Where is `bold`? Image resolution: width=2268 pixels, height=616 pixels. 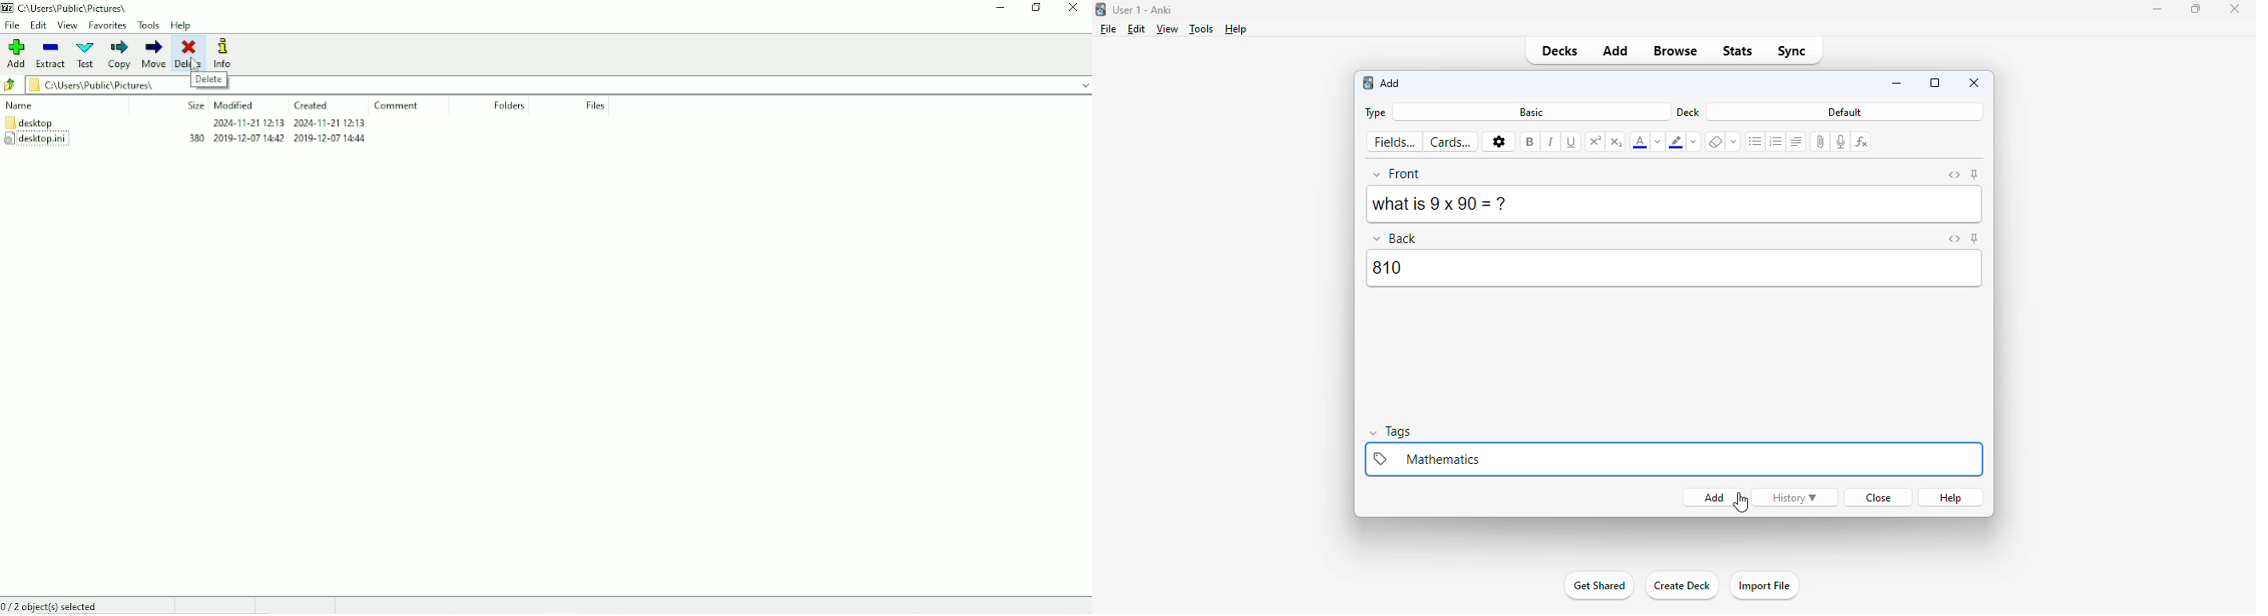
bold is located at coordinates (1530, 142).